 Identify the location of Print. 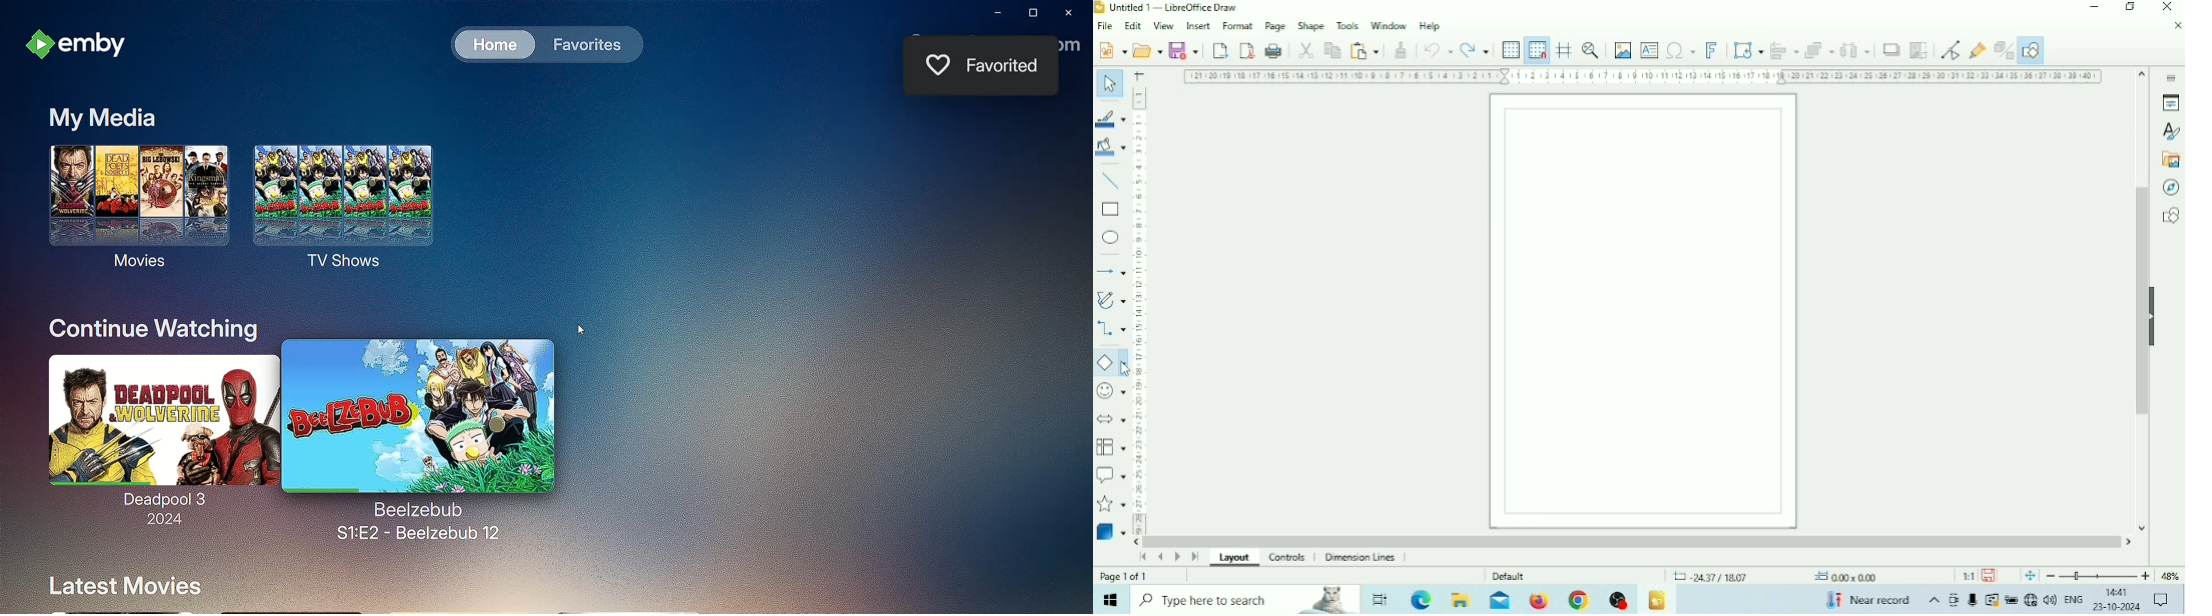
(1274, 51).